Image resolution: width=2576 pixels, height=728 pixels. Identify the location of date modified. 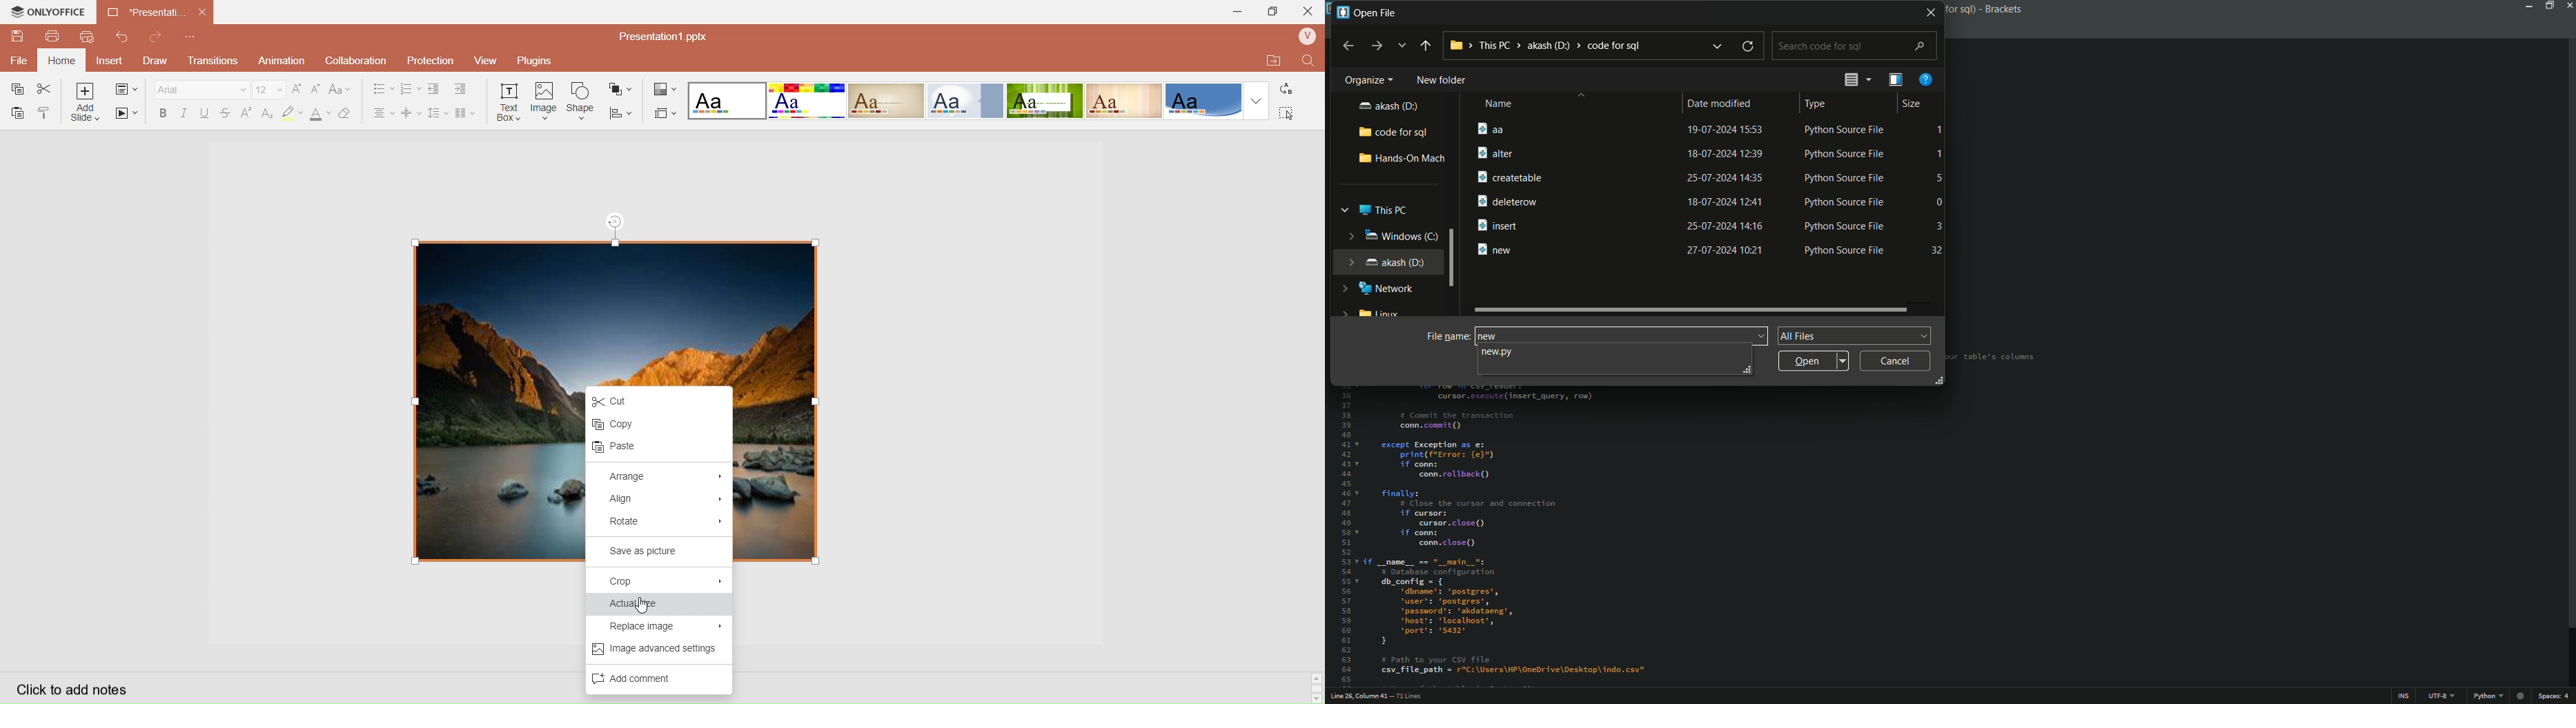
(1721, 104).